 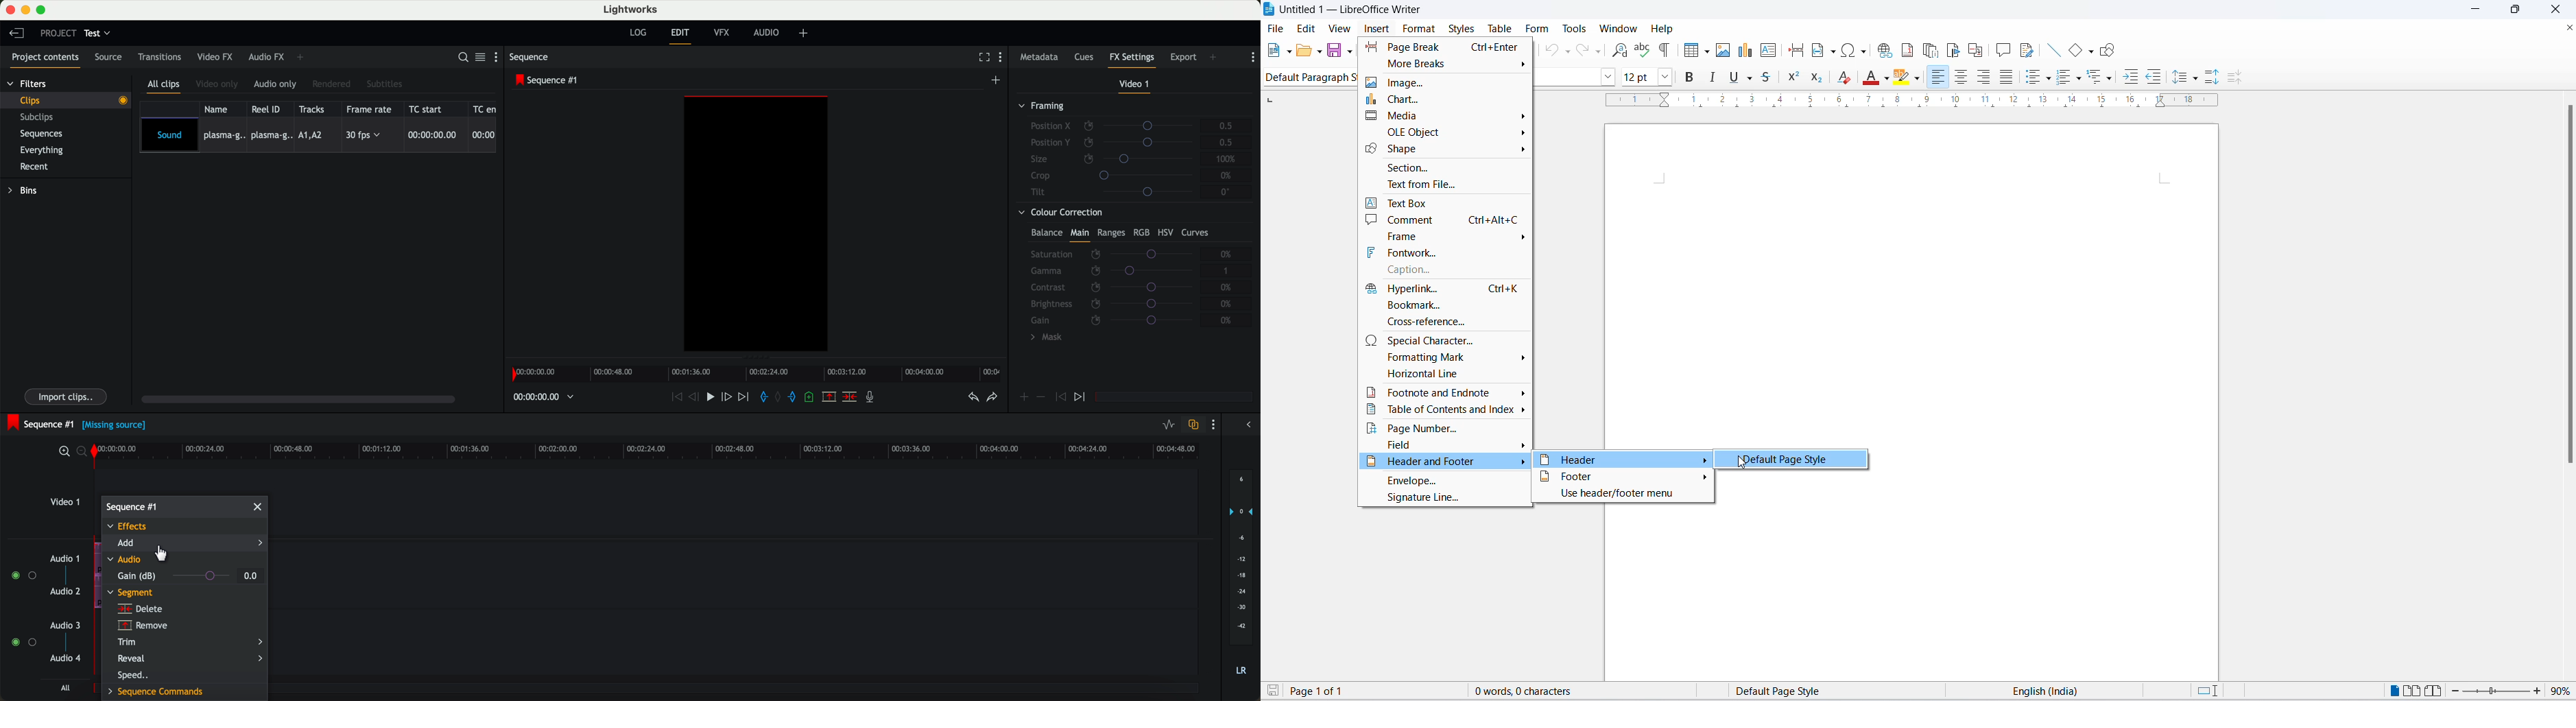 I want to click on header, so click(x=1623, y=460).